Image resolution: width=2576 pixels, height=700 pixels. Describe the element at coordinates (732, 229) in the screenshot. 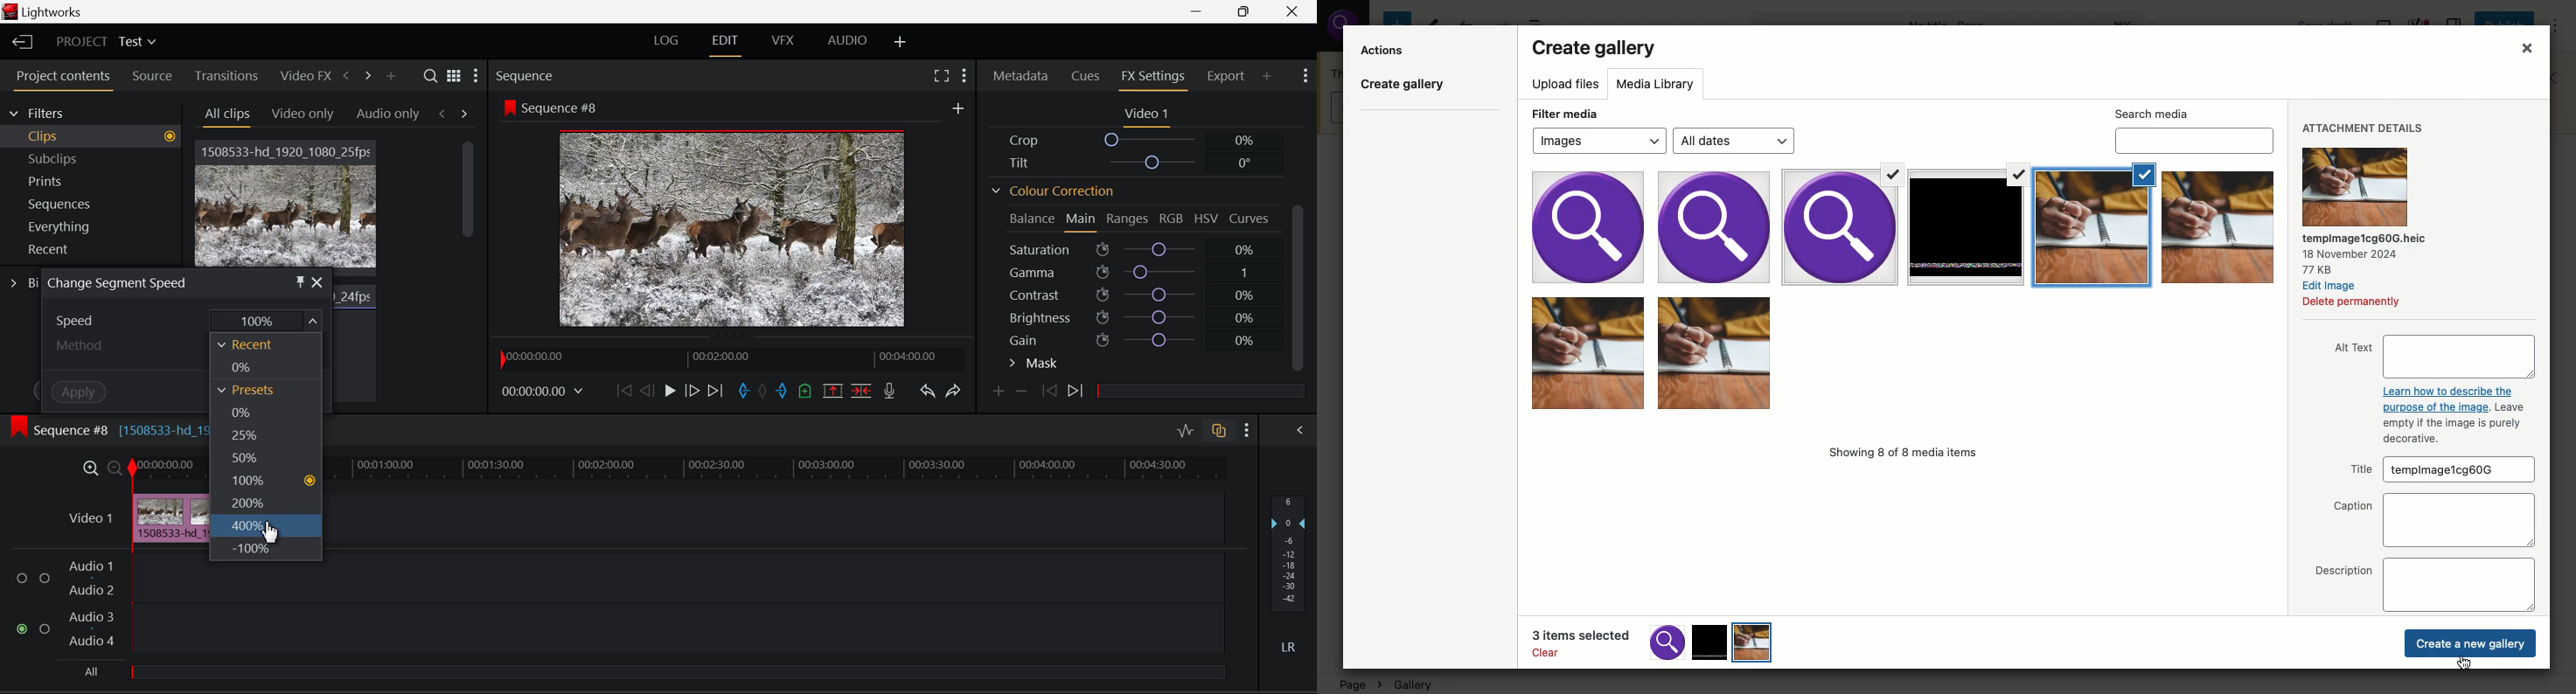

I see `Sequence #8 Video Preview` at that location.